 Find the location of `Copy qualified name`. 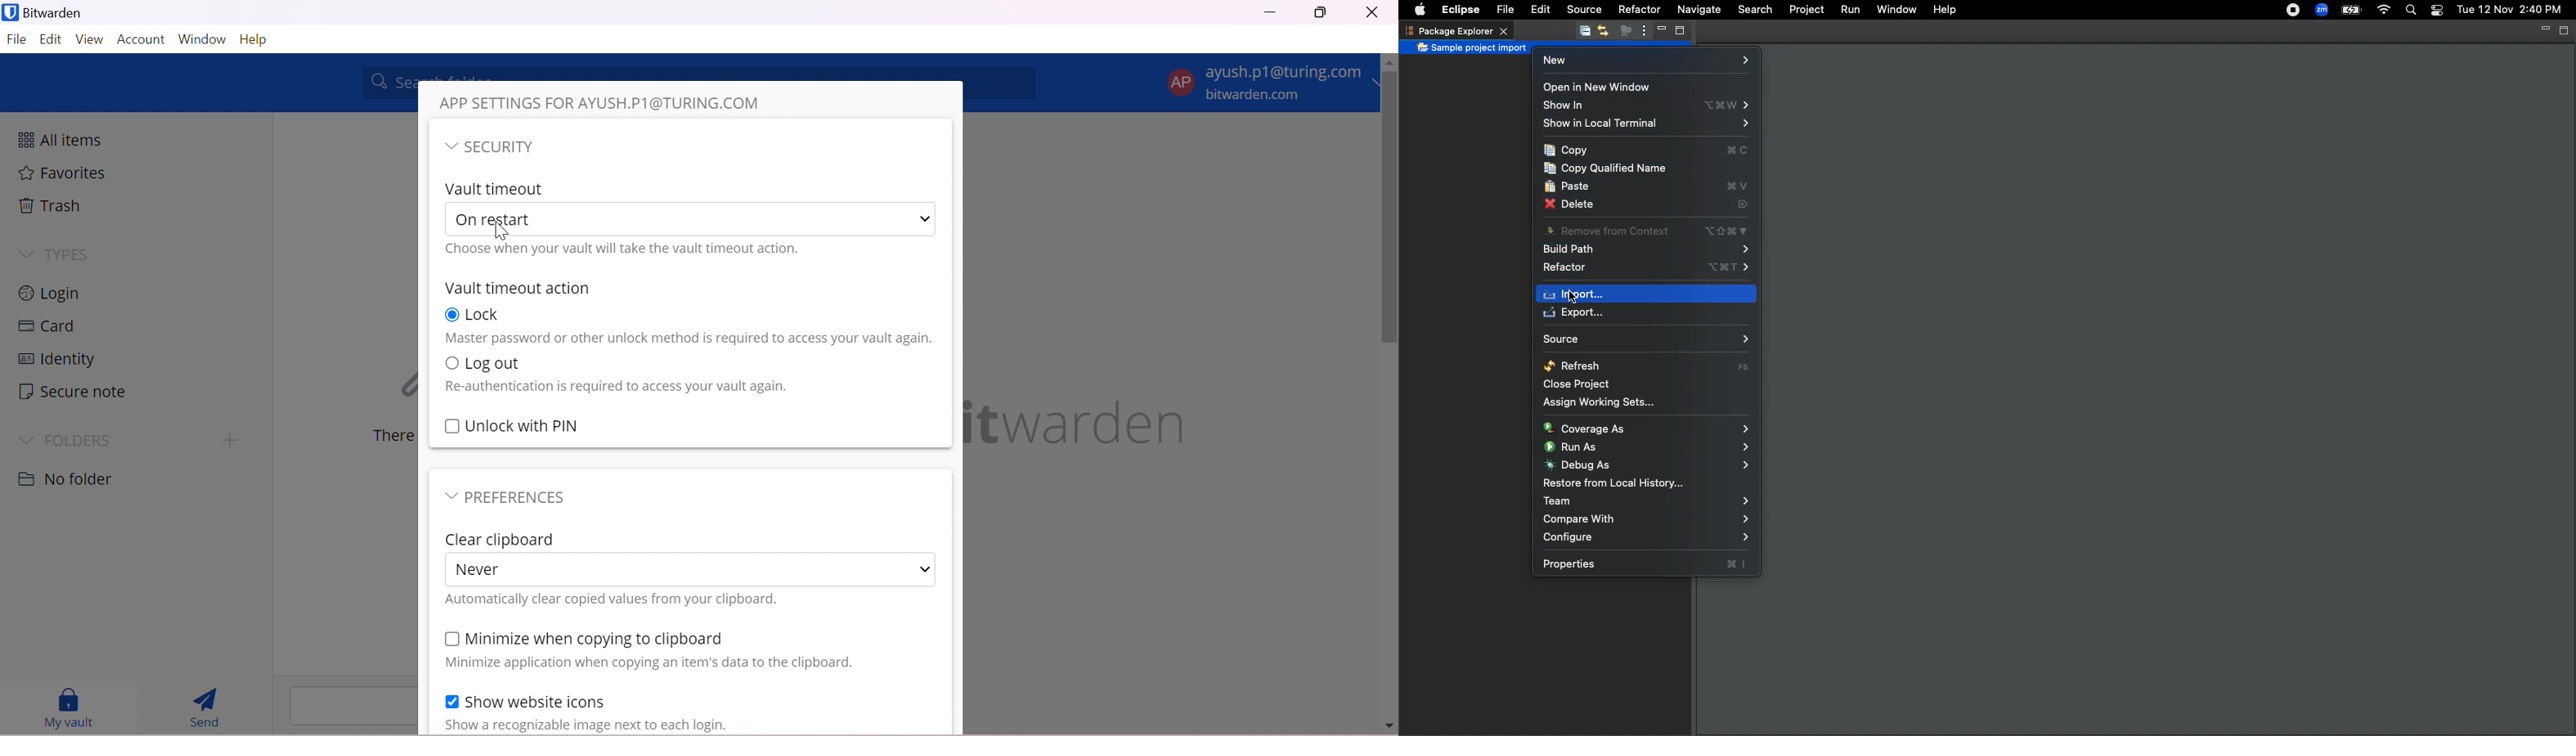

Copy qualified name is located at coordinates (1609, 168).